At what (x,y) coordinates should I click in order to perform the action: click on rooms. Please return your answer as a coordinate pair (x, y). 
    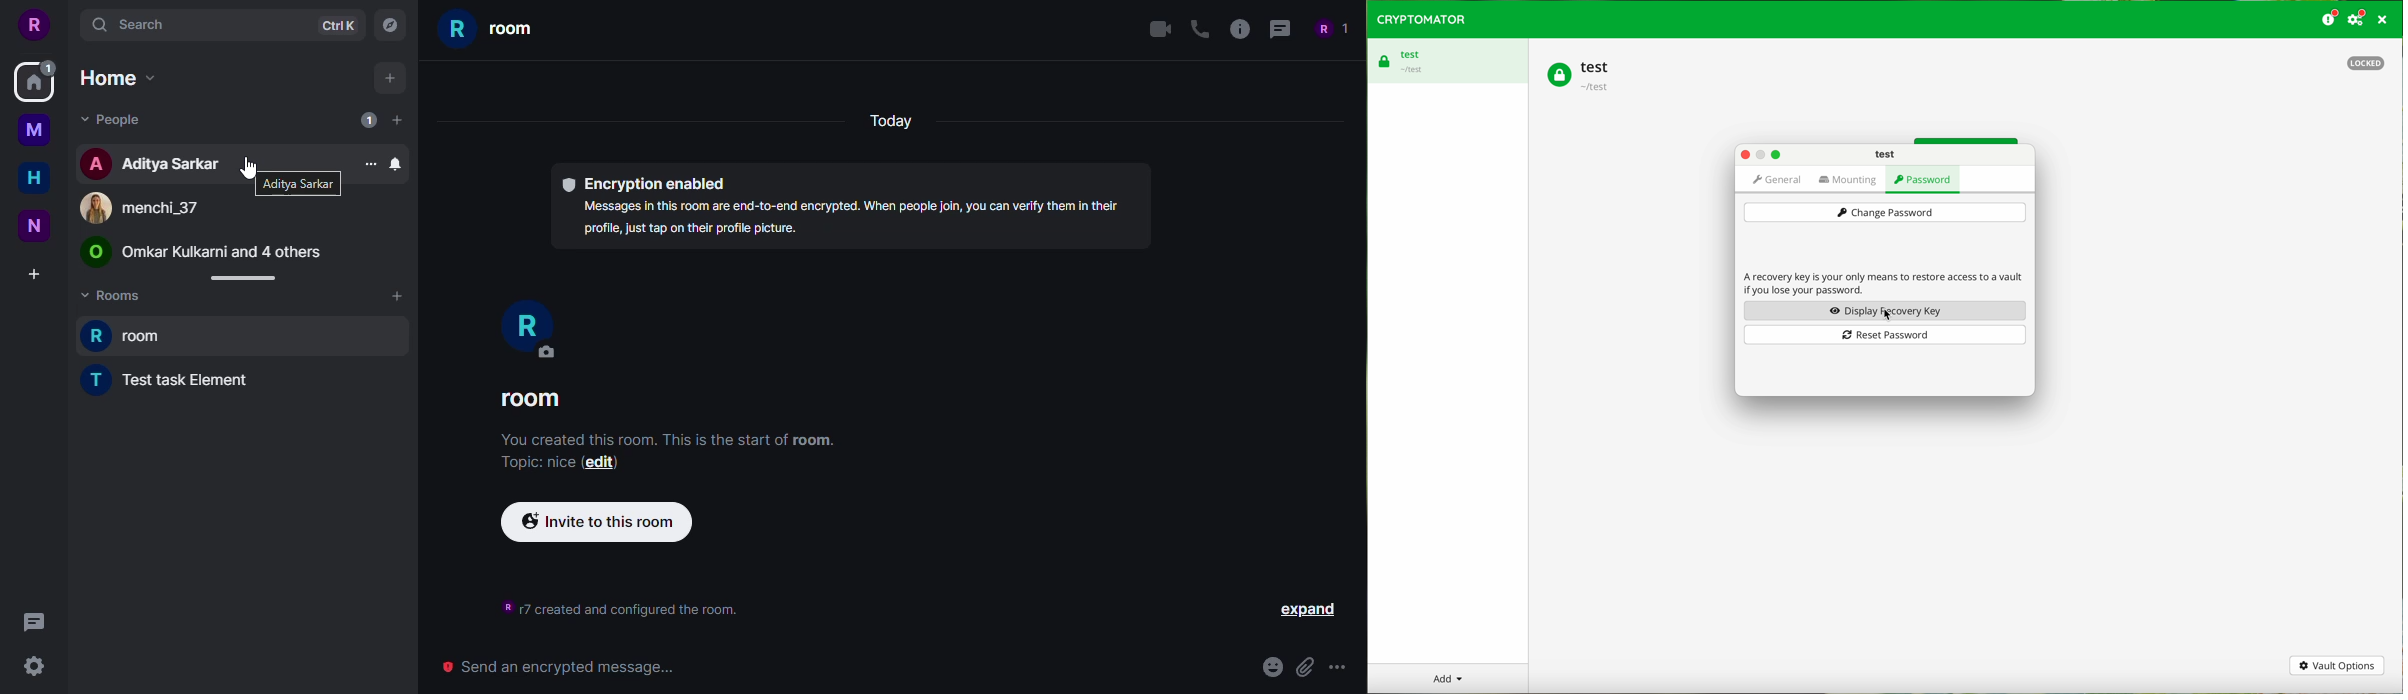
    Looking at the image, I should click on (116, 298).